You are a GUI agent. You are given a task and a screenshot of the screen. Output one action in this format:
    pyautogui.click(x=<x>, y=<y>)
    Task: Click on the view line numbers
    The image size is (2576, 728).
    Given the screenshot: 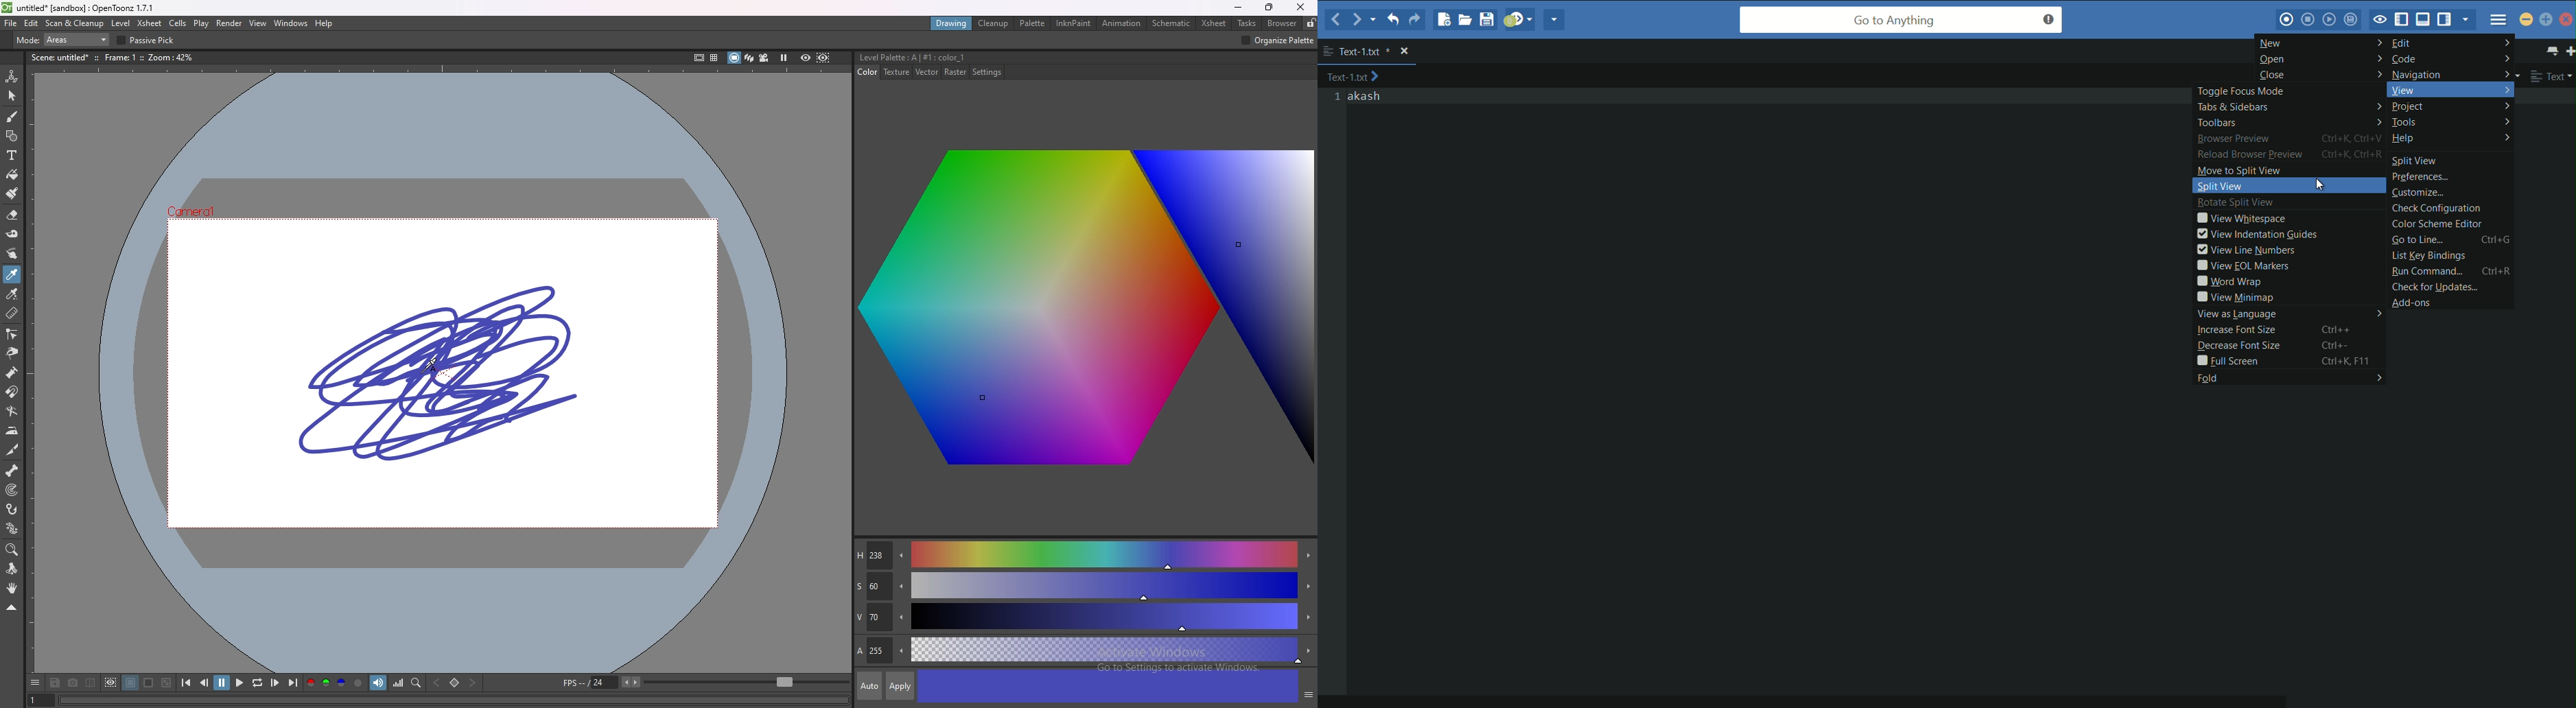 What is the action you would take?
    pyautogui.click(x=2290, y=249)
    